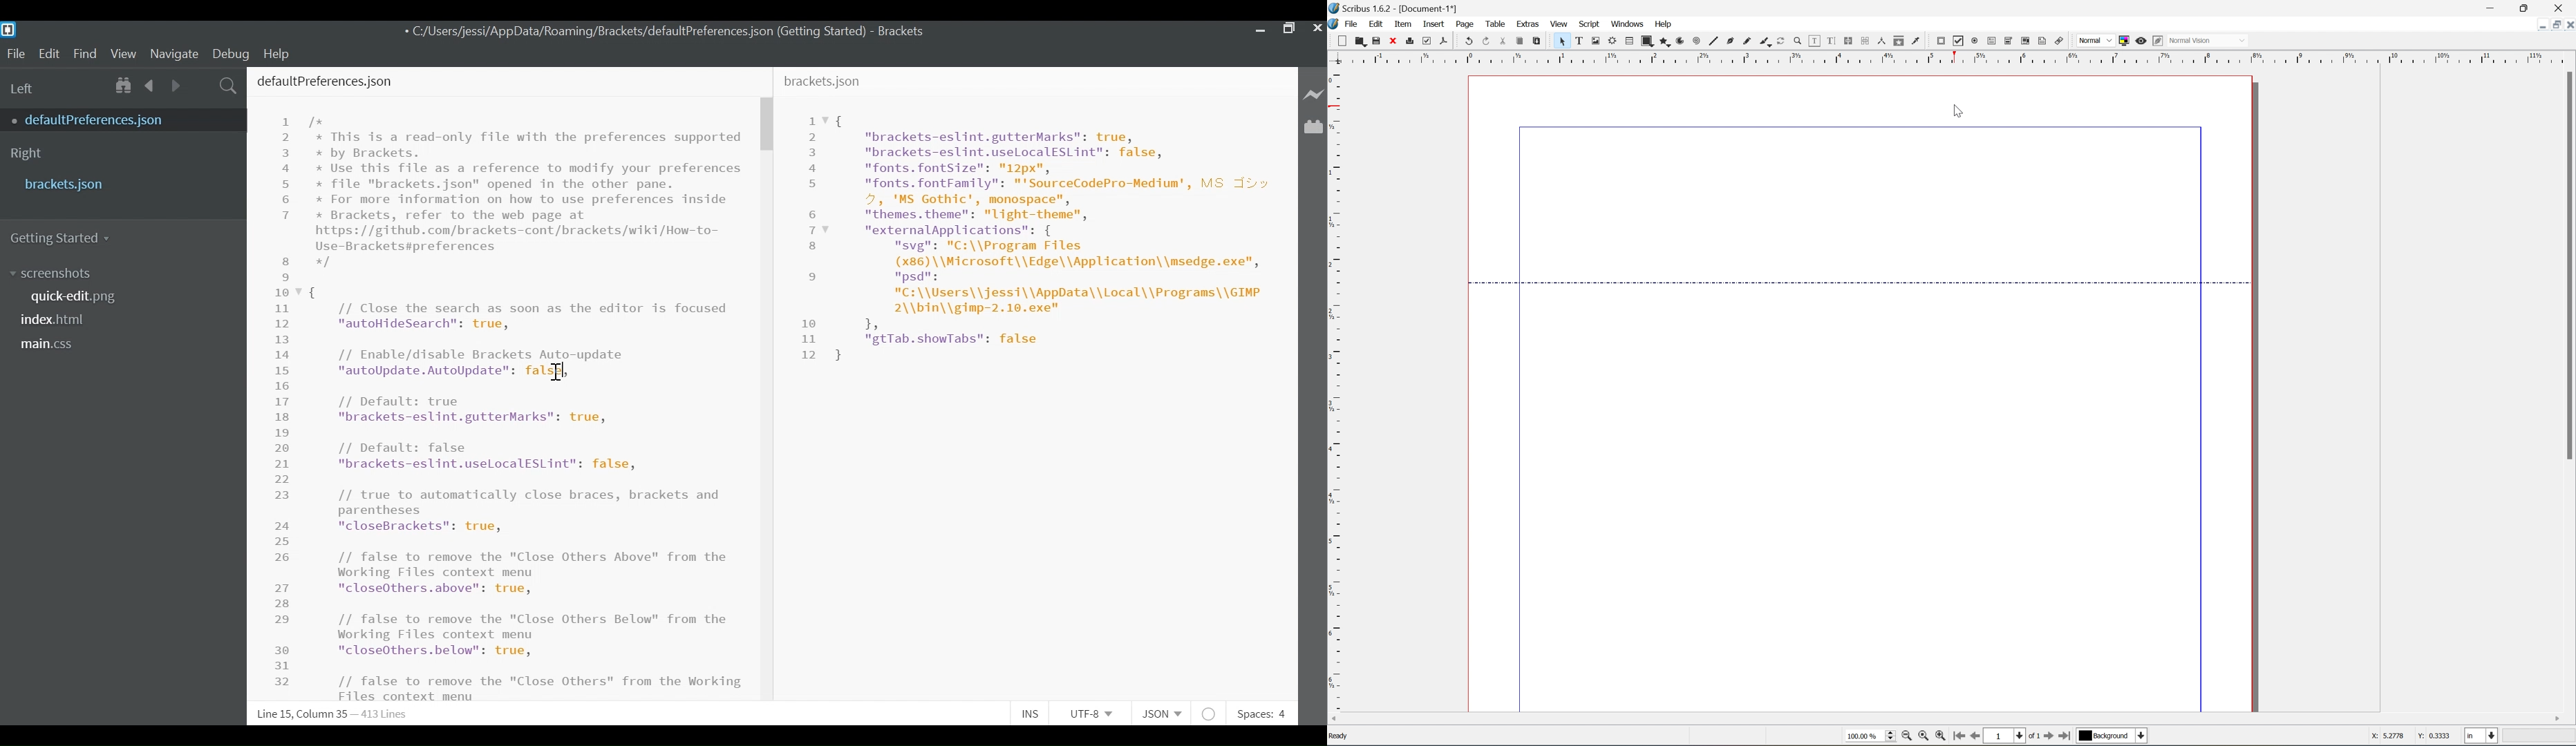 The width and height of the screenshot is (2576, 756). What do you see at coordinates (2043, 41) in the screenshot?
I see `text annotation` at bounding box center [2043, 41].